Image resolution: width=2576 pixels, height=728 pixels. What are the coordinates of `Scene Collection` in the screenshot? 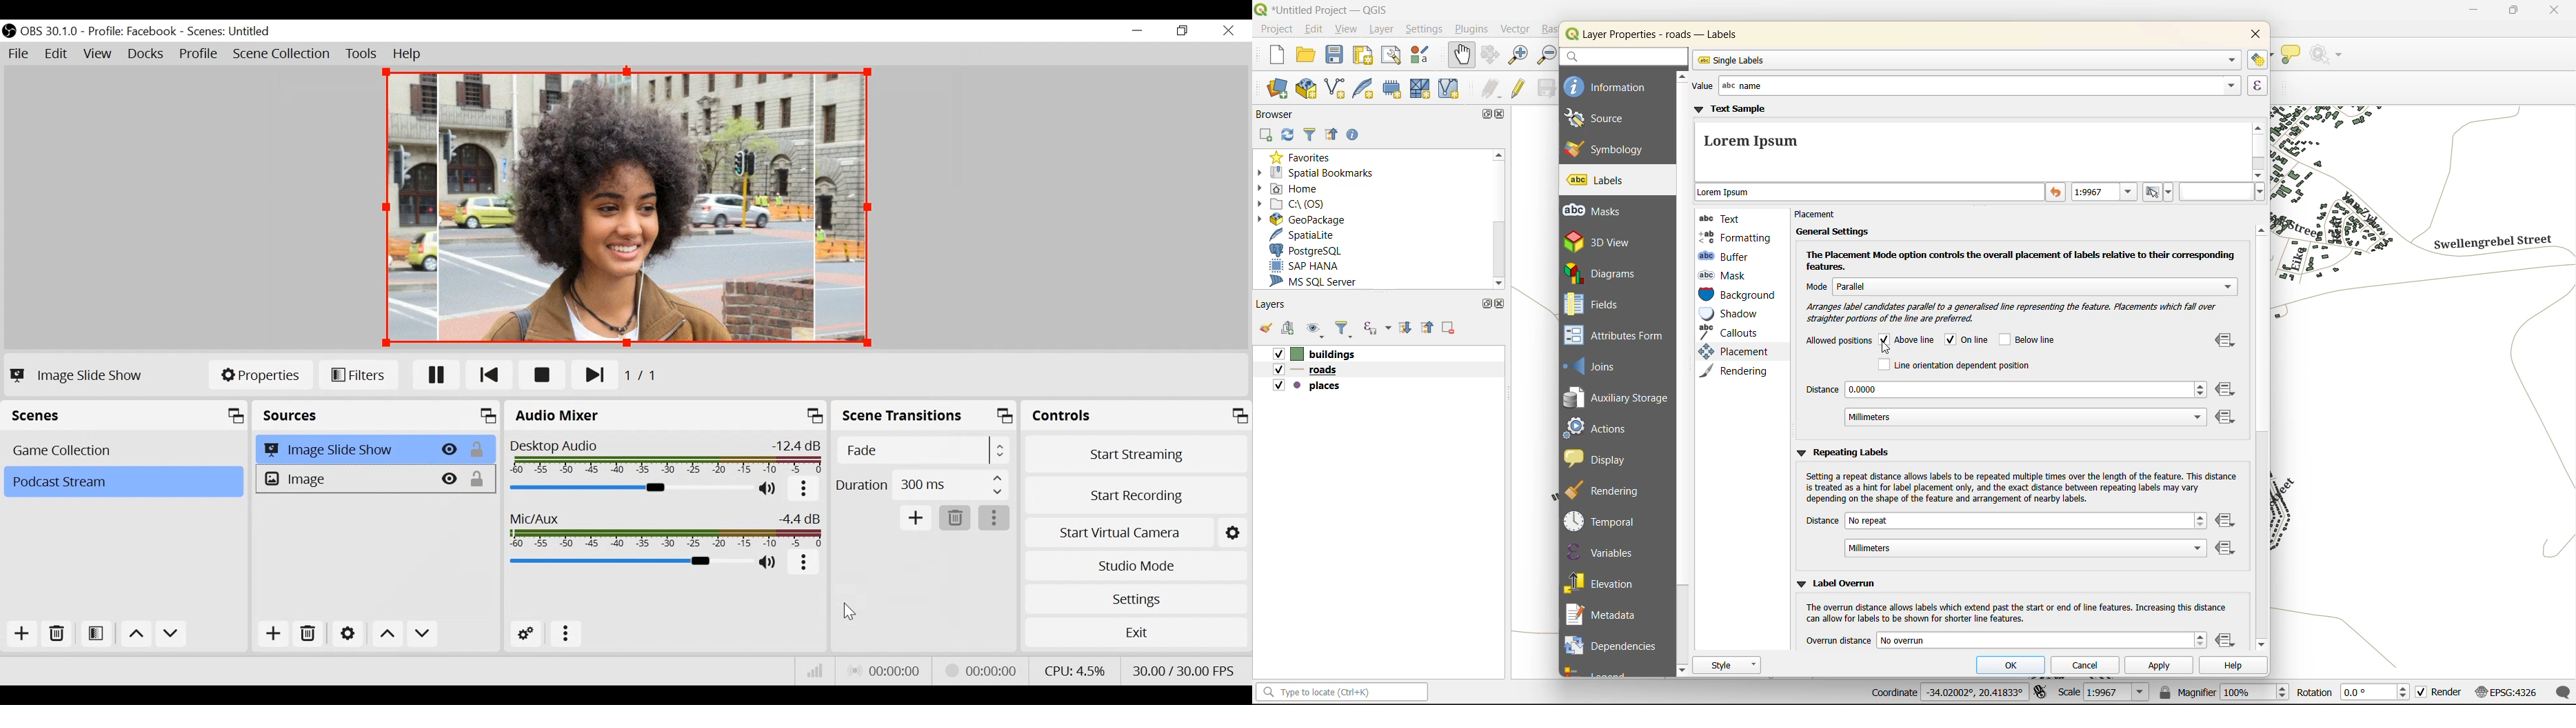 It's located at (283, 54).